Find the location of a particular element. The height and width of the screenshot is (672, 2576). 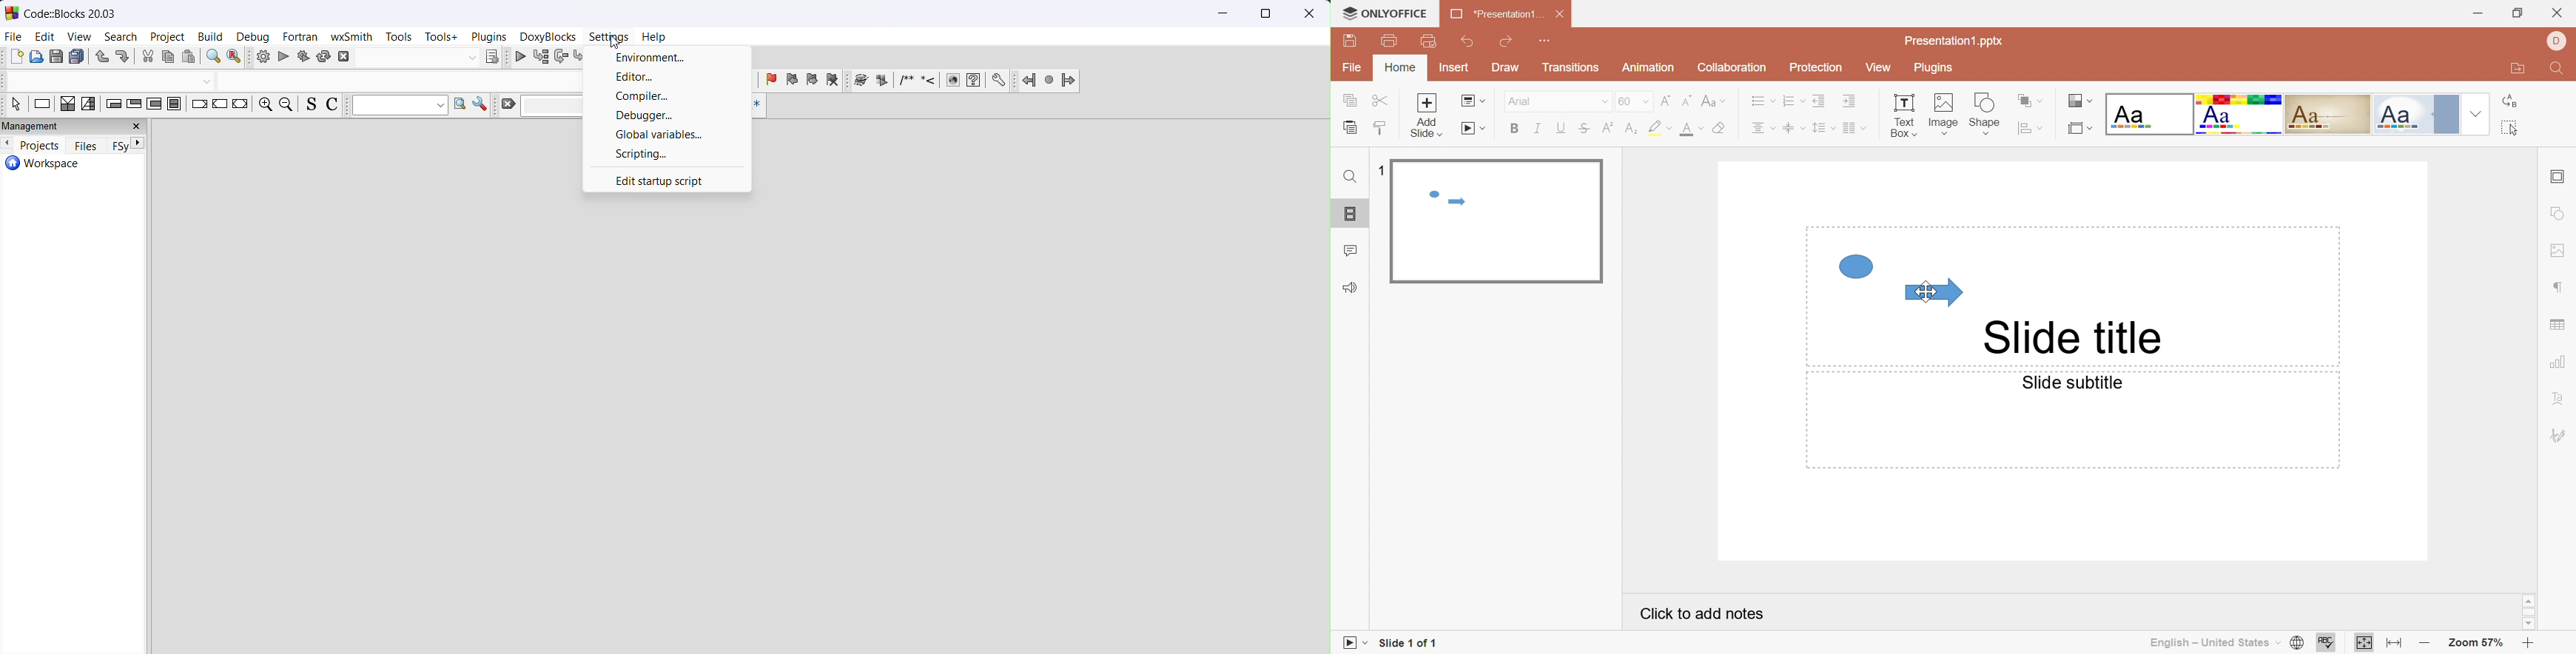

Paragraph settings is located at coordinates (2559, 288).